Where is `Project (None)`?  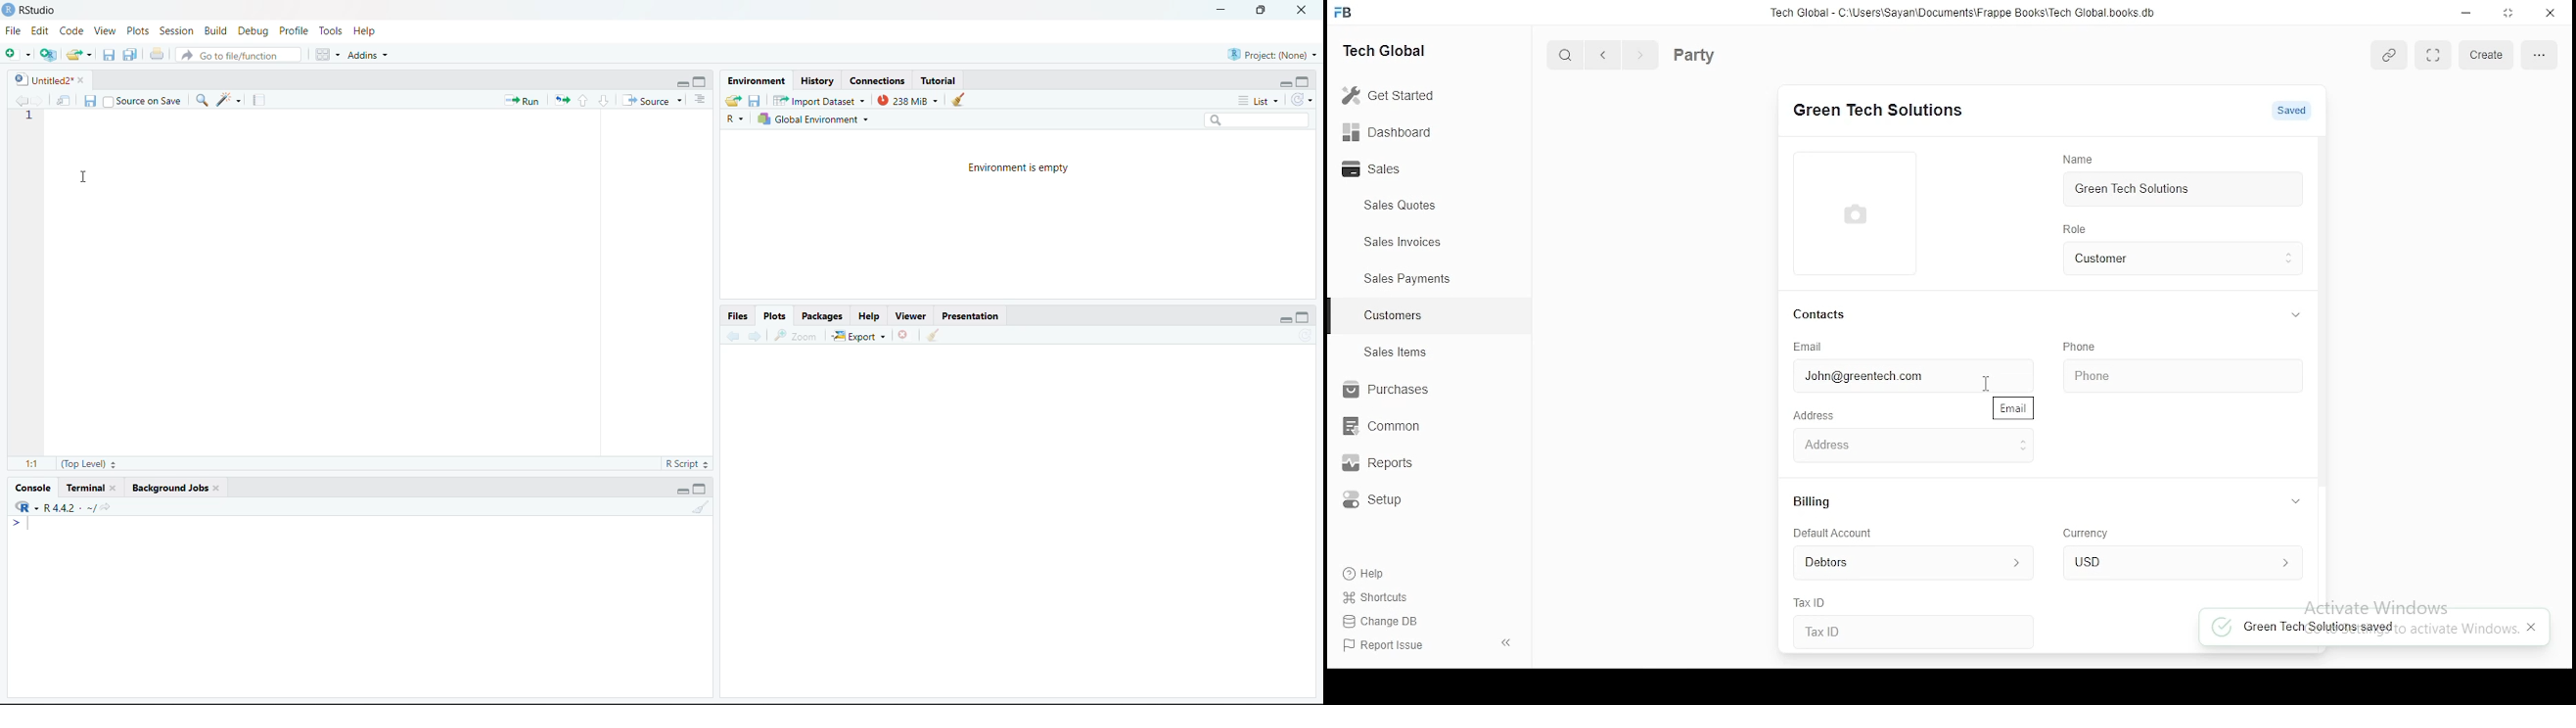
Project (None) is located at coordinates (1272, 55).